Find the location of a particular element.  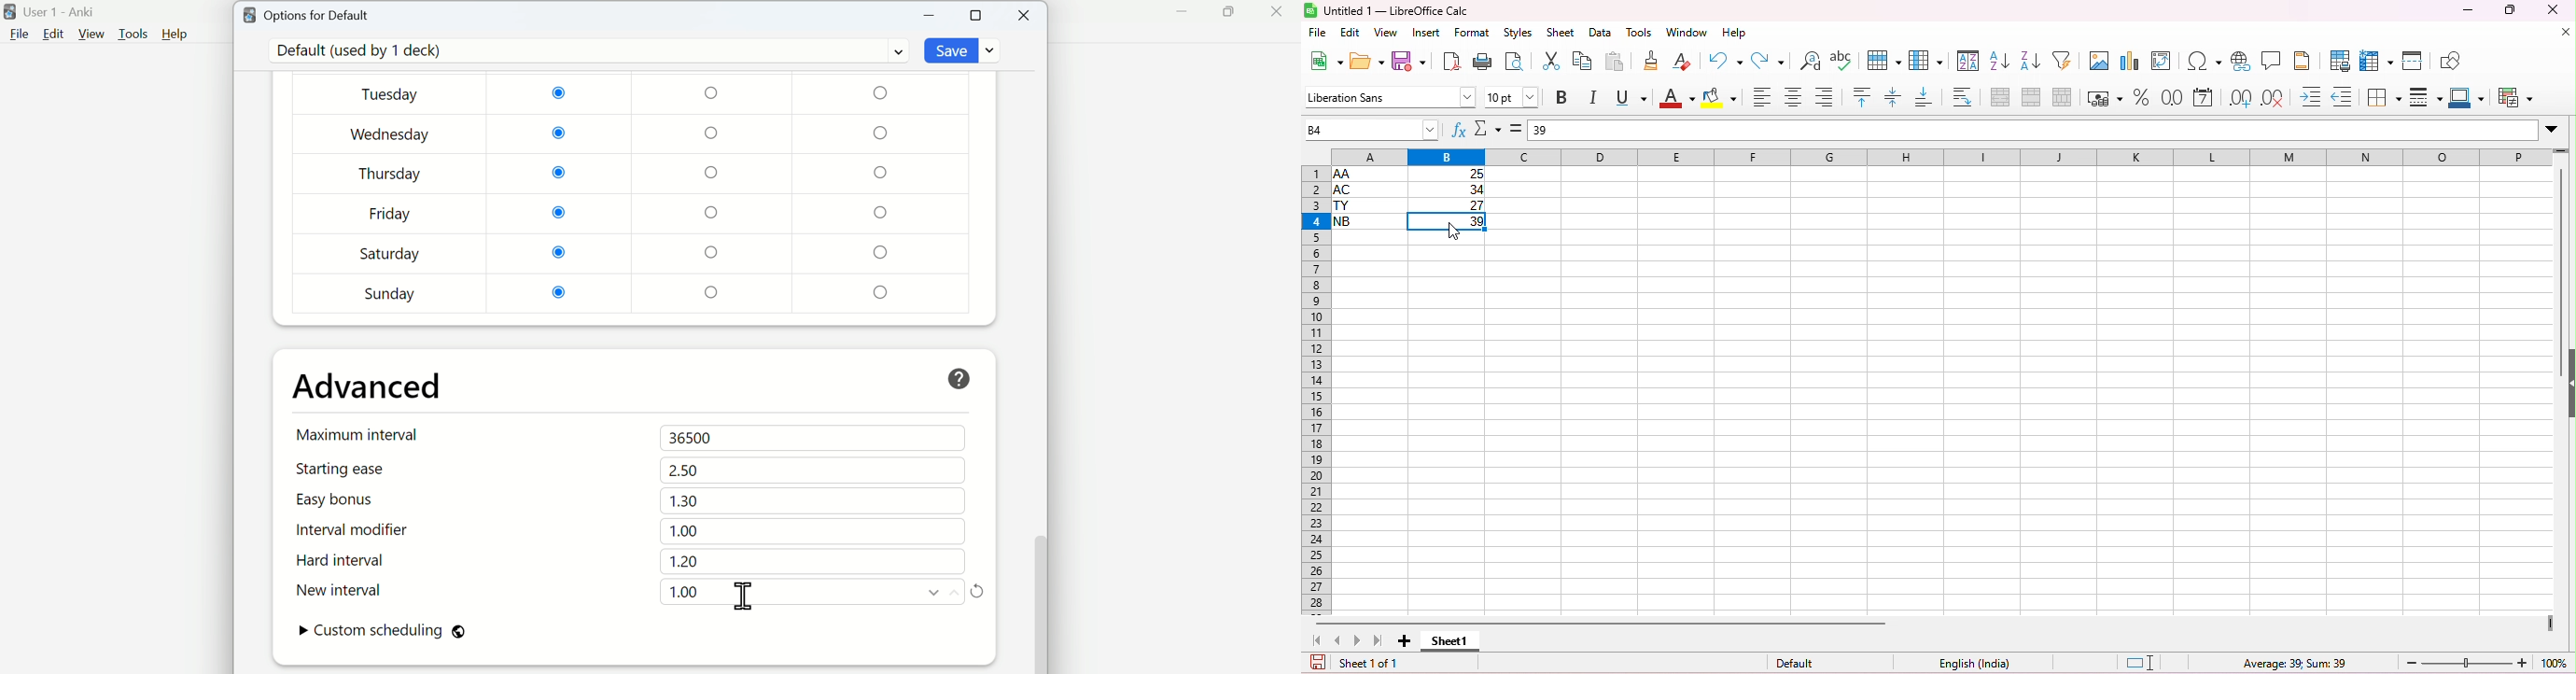

Friday is located at coordinates (390, 216).